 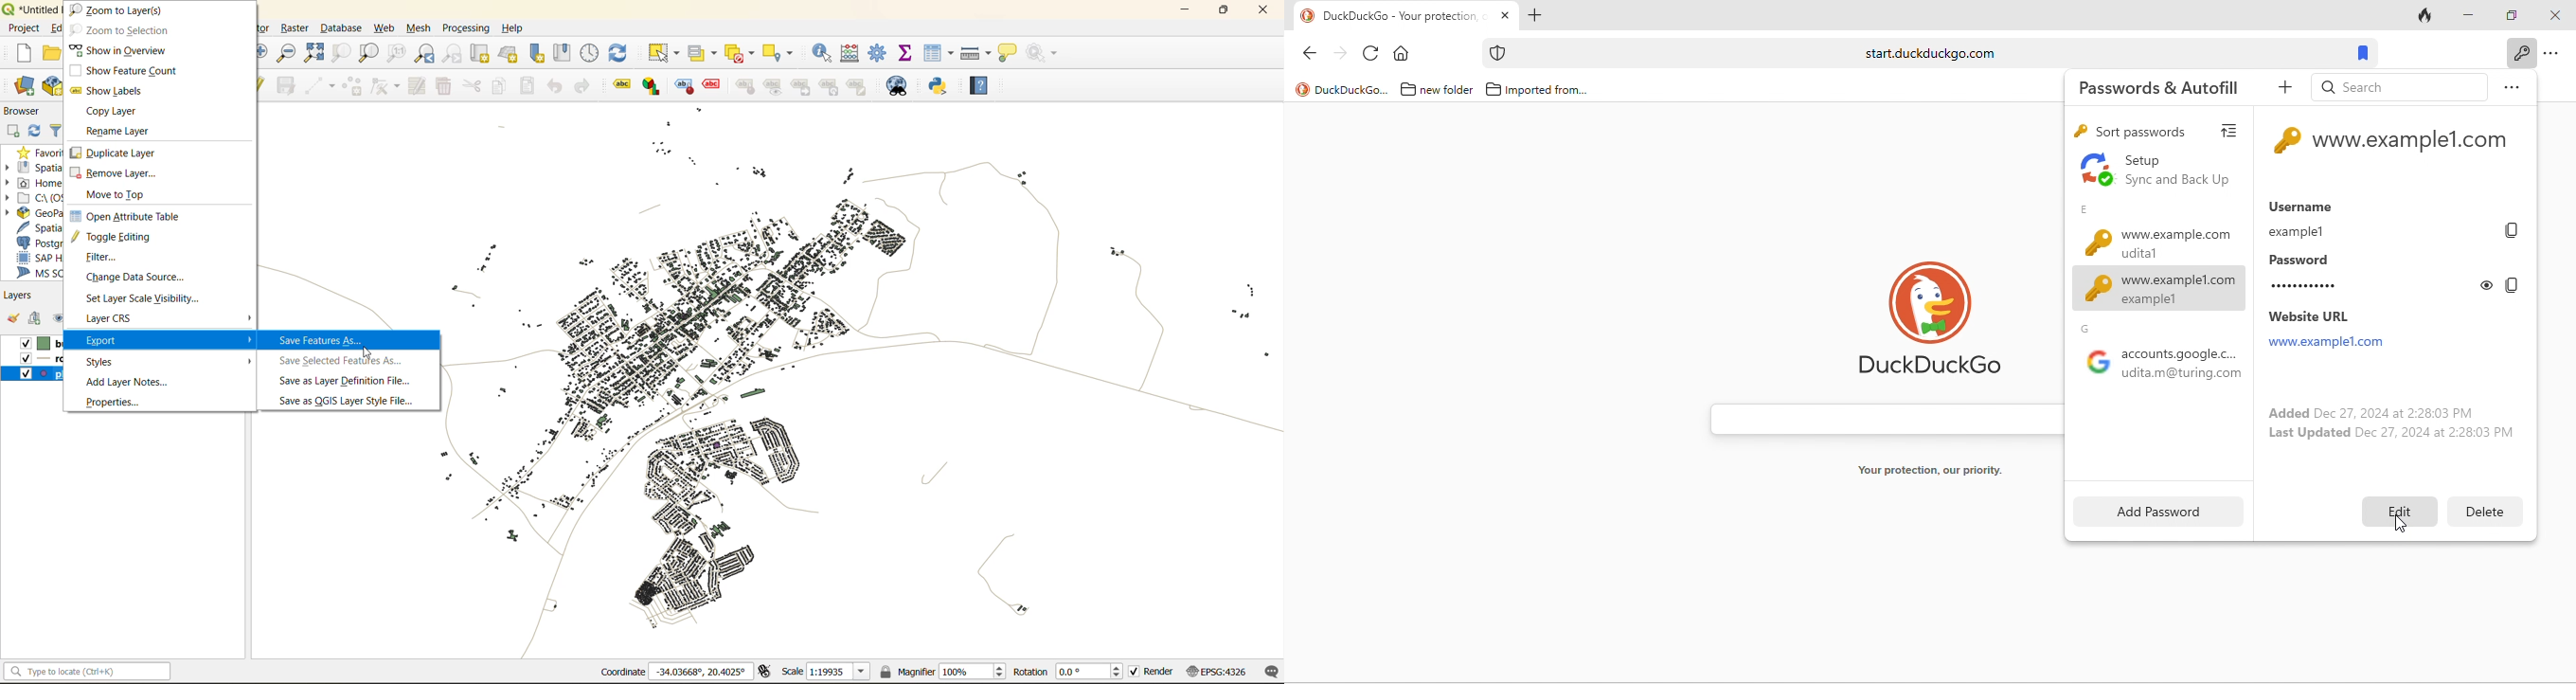 I want to click on folder icon, so click(x=1408, y=89).